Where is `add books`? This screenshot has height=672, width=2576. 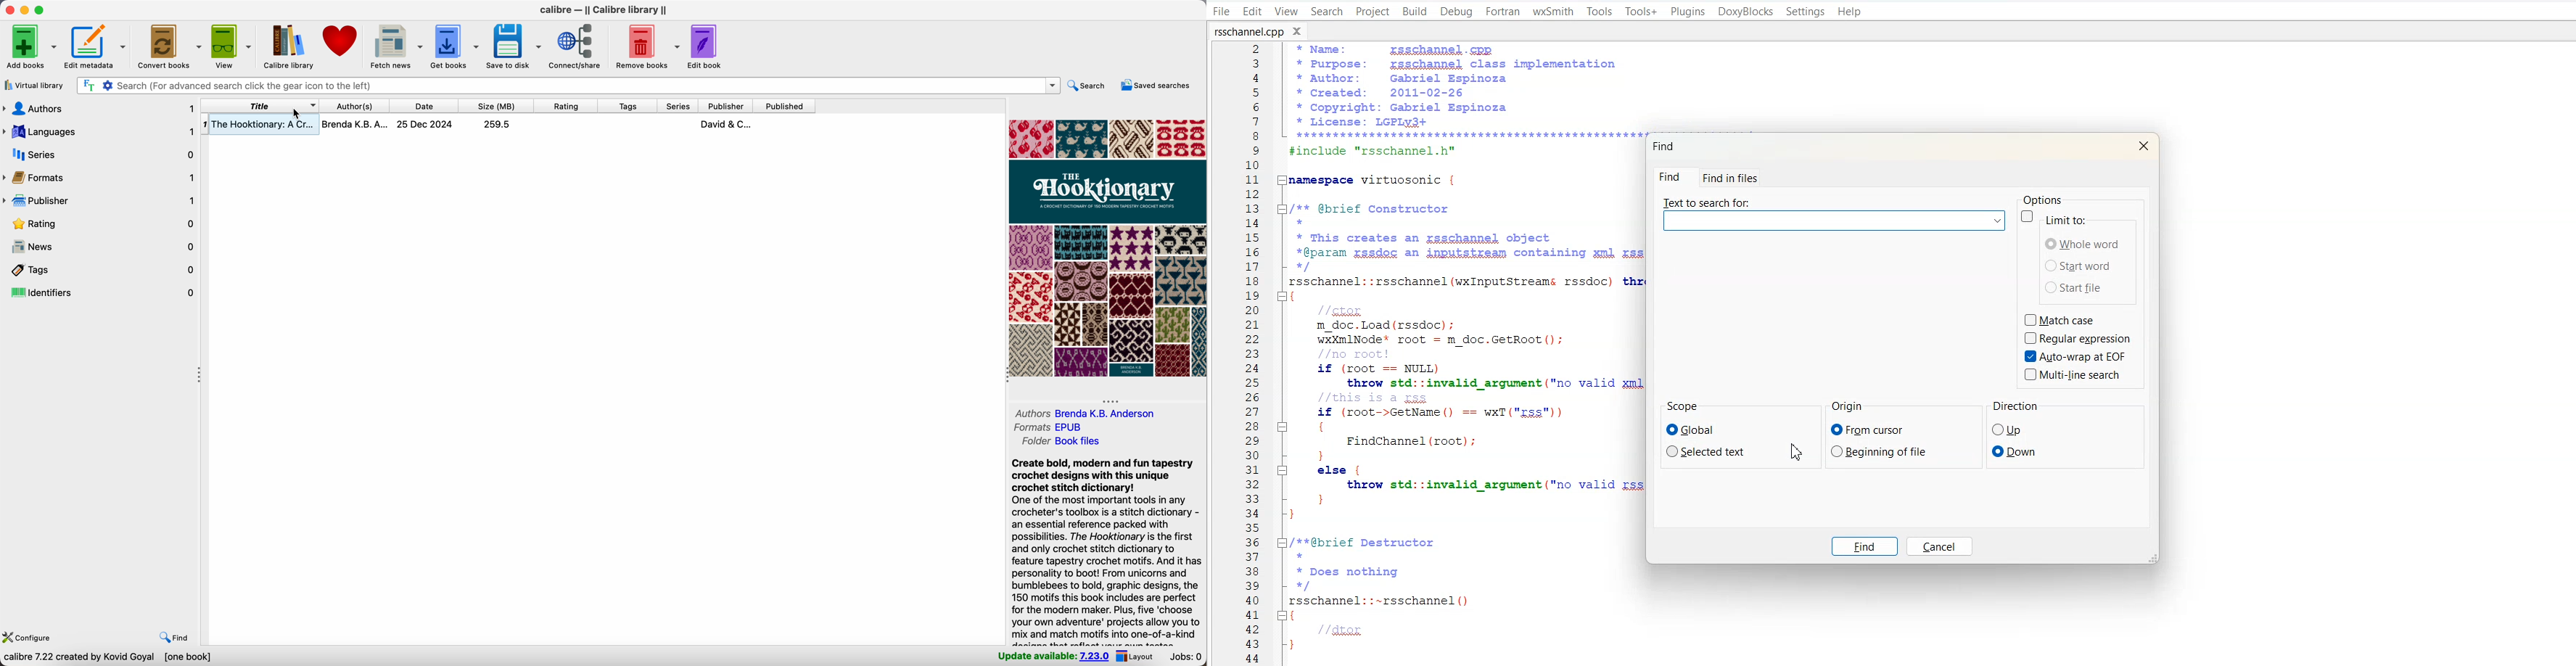 add books is located at coordinates (29, 47).